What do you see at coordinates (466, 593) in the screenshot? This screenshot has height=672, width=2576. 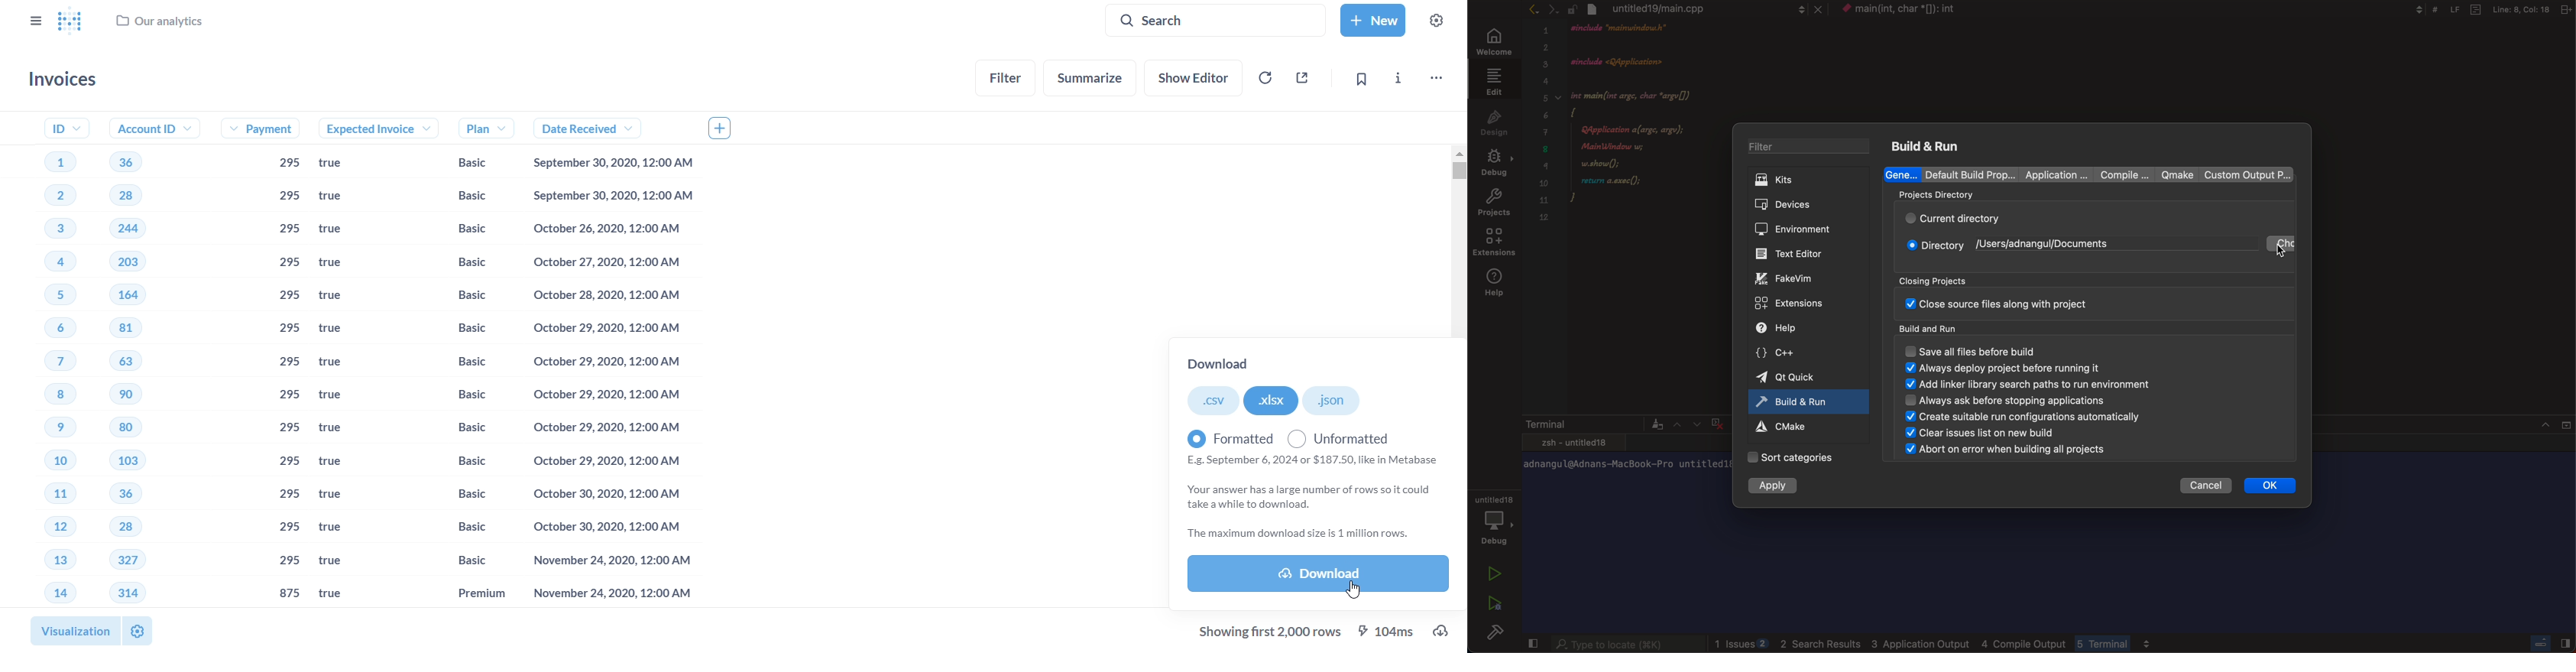 I see `Premium` at bounding box center [466, 593].